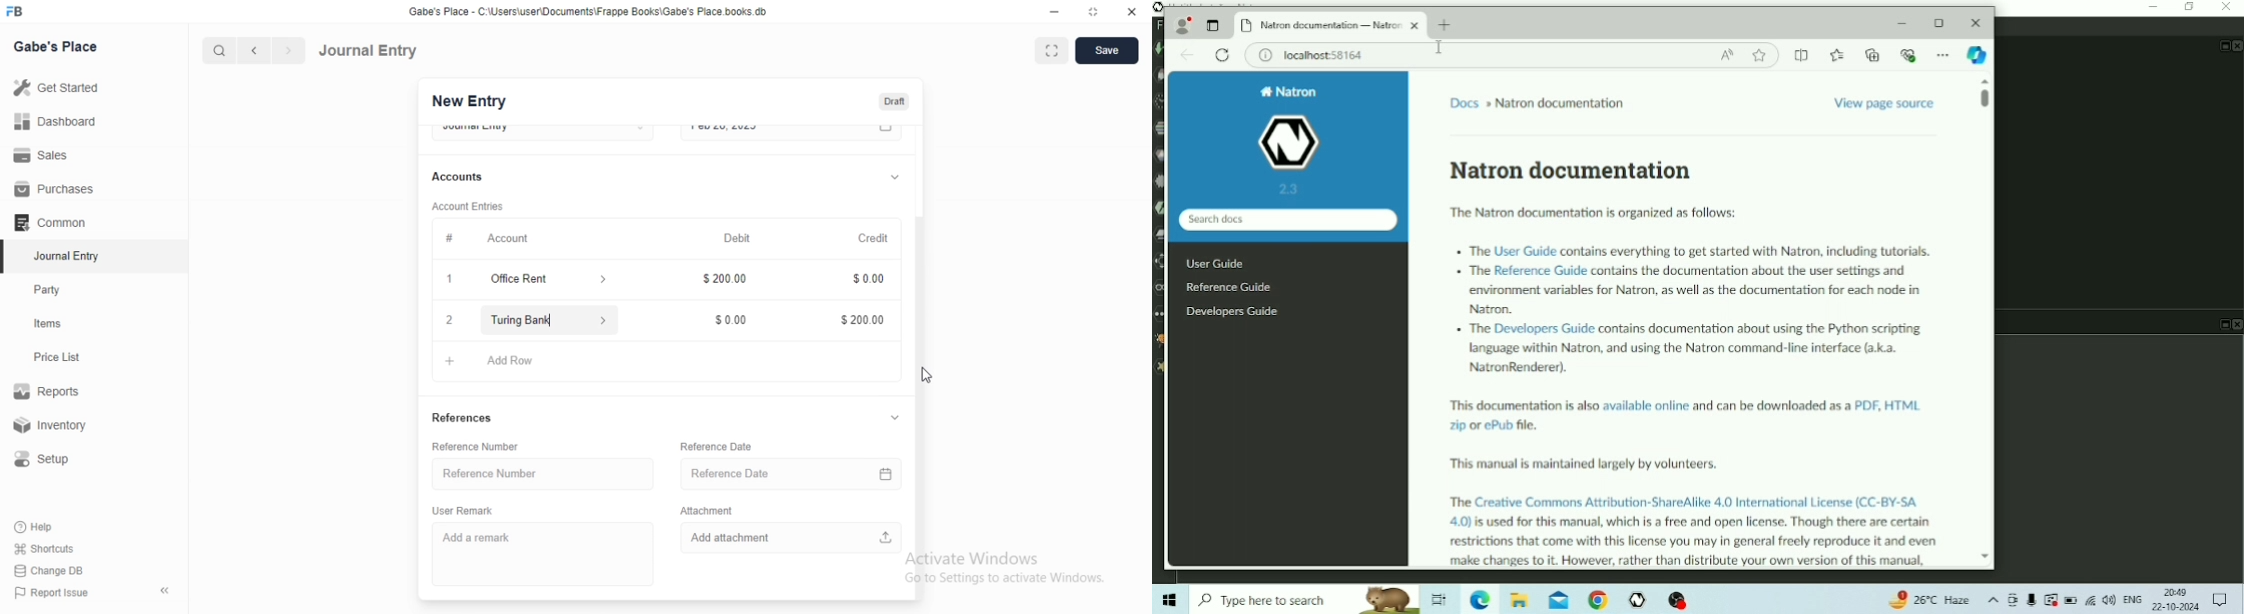 This screenshot has height=616, width=2268. I want to click on Debit, so click(739, 238).